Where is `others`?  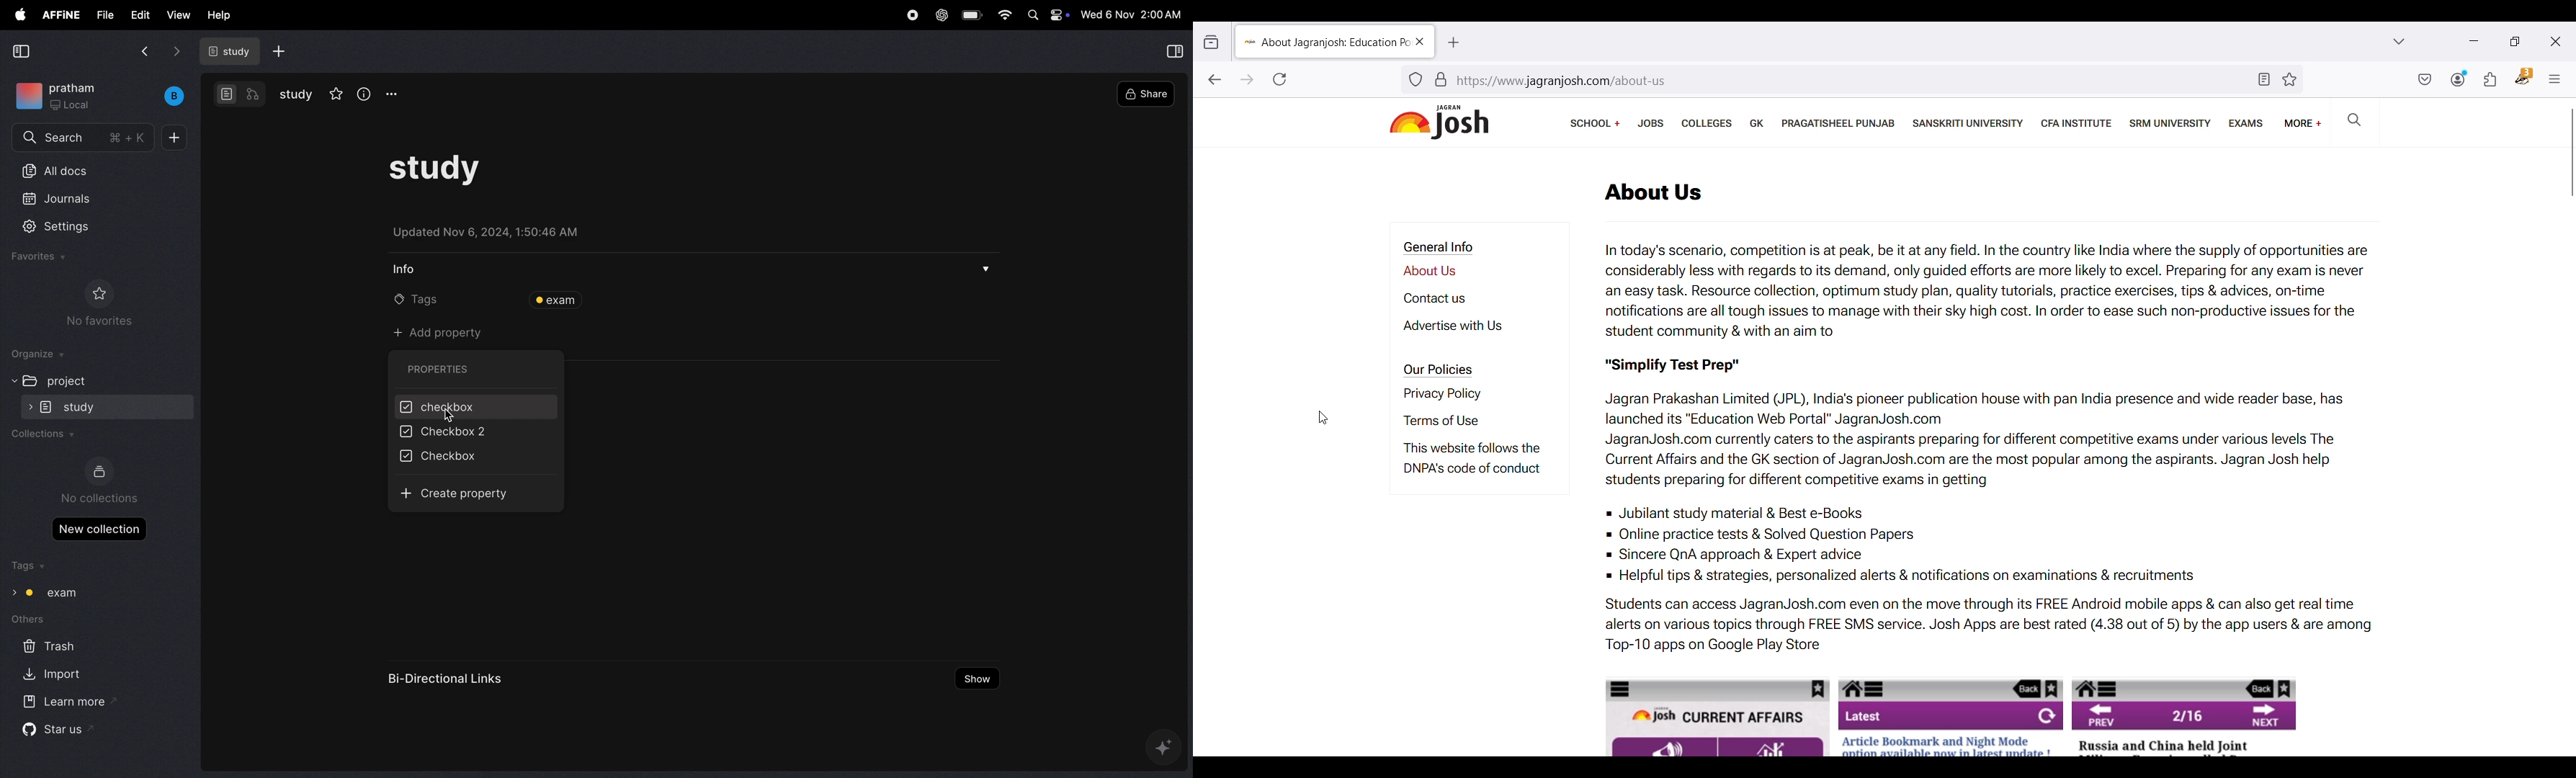 others is located at coordinates (28, 619).